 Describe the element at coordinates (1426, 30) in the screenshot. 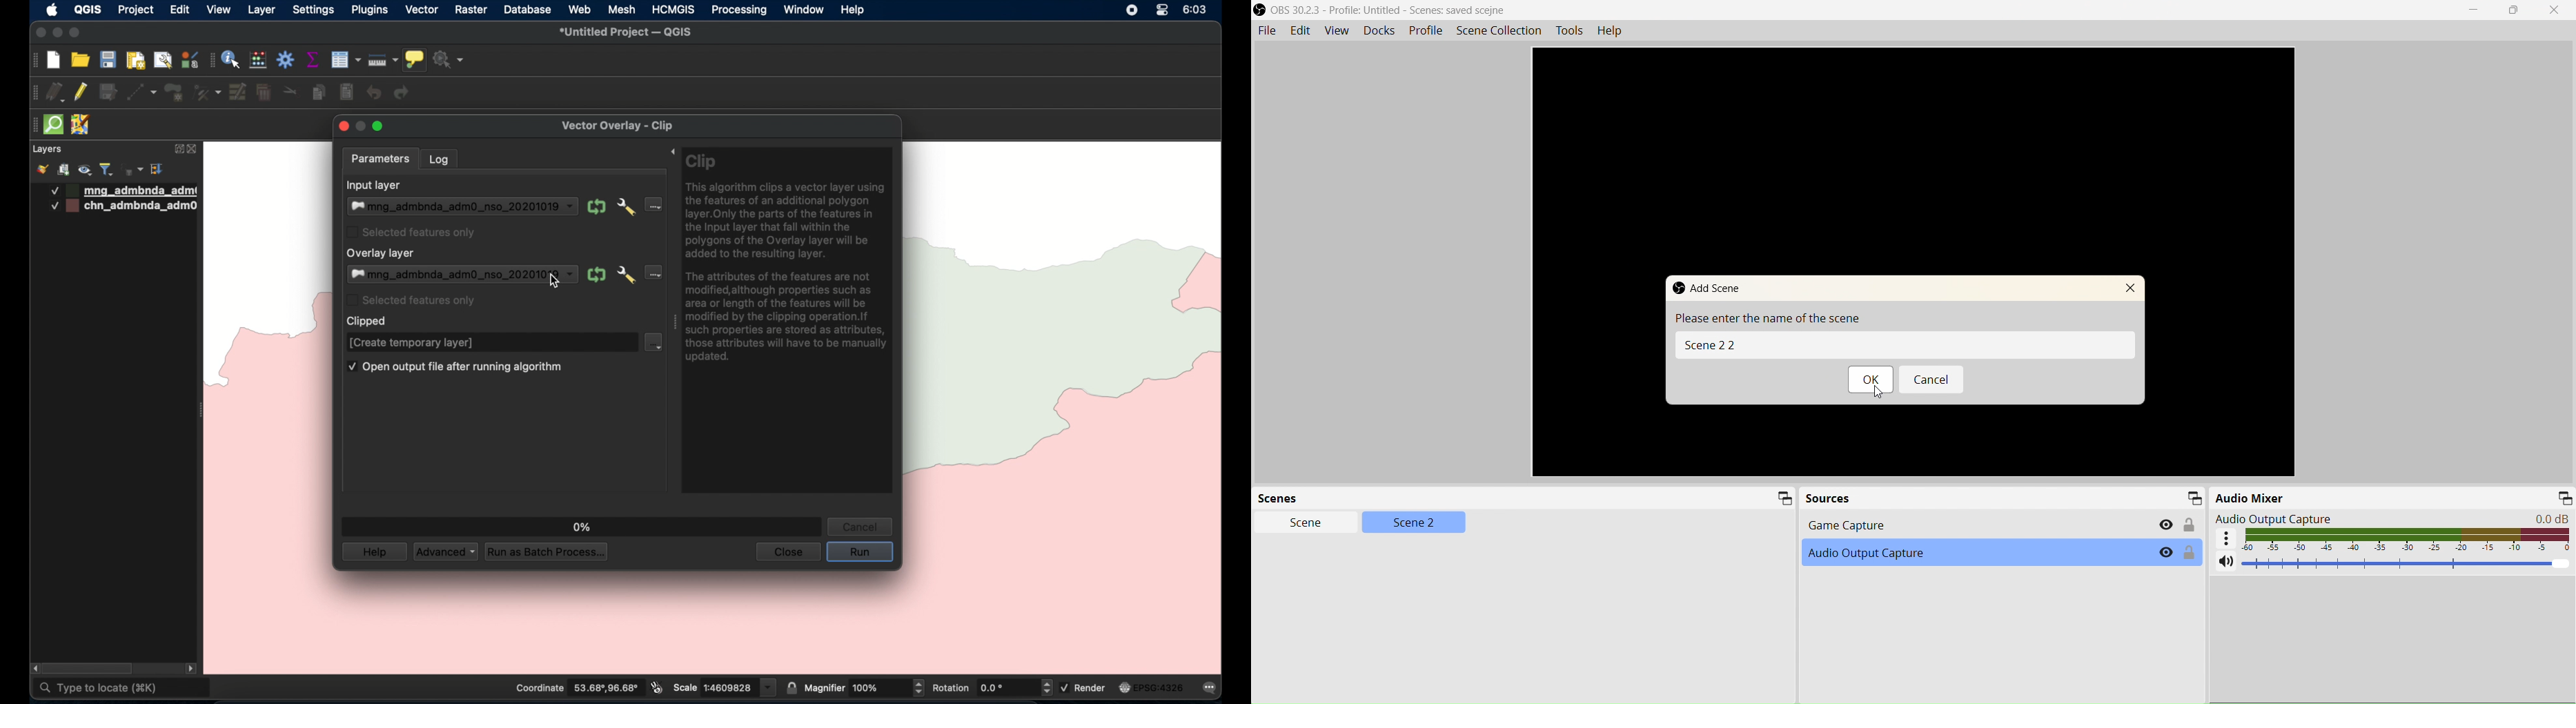

I see `Profile` at that location.